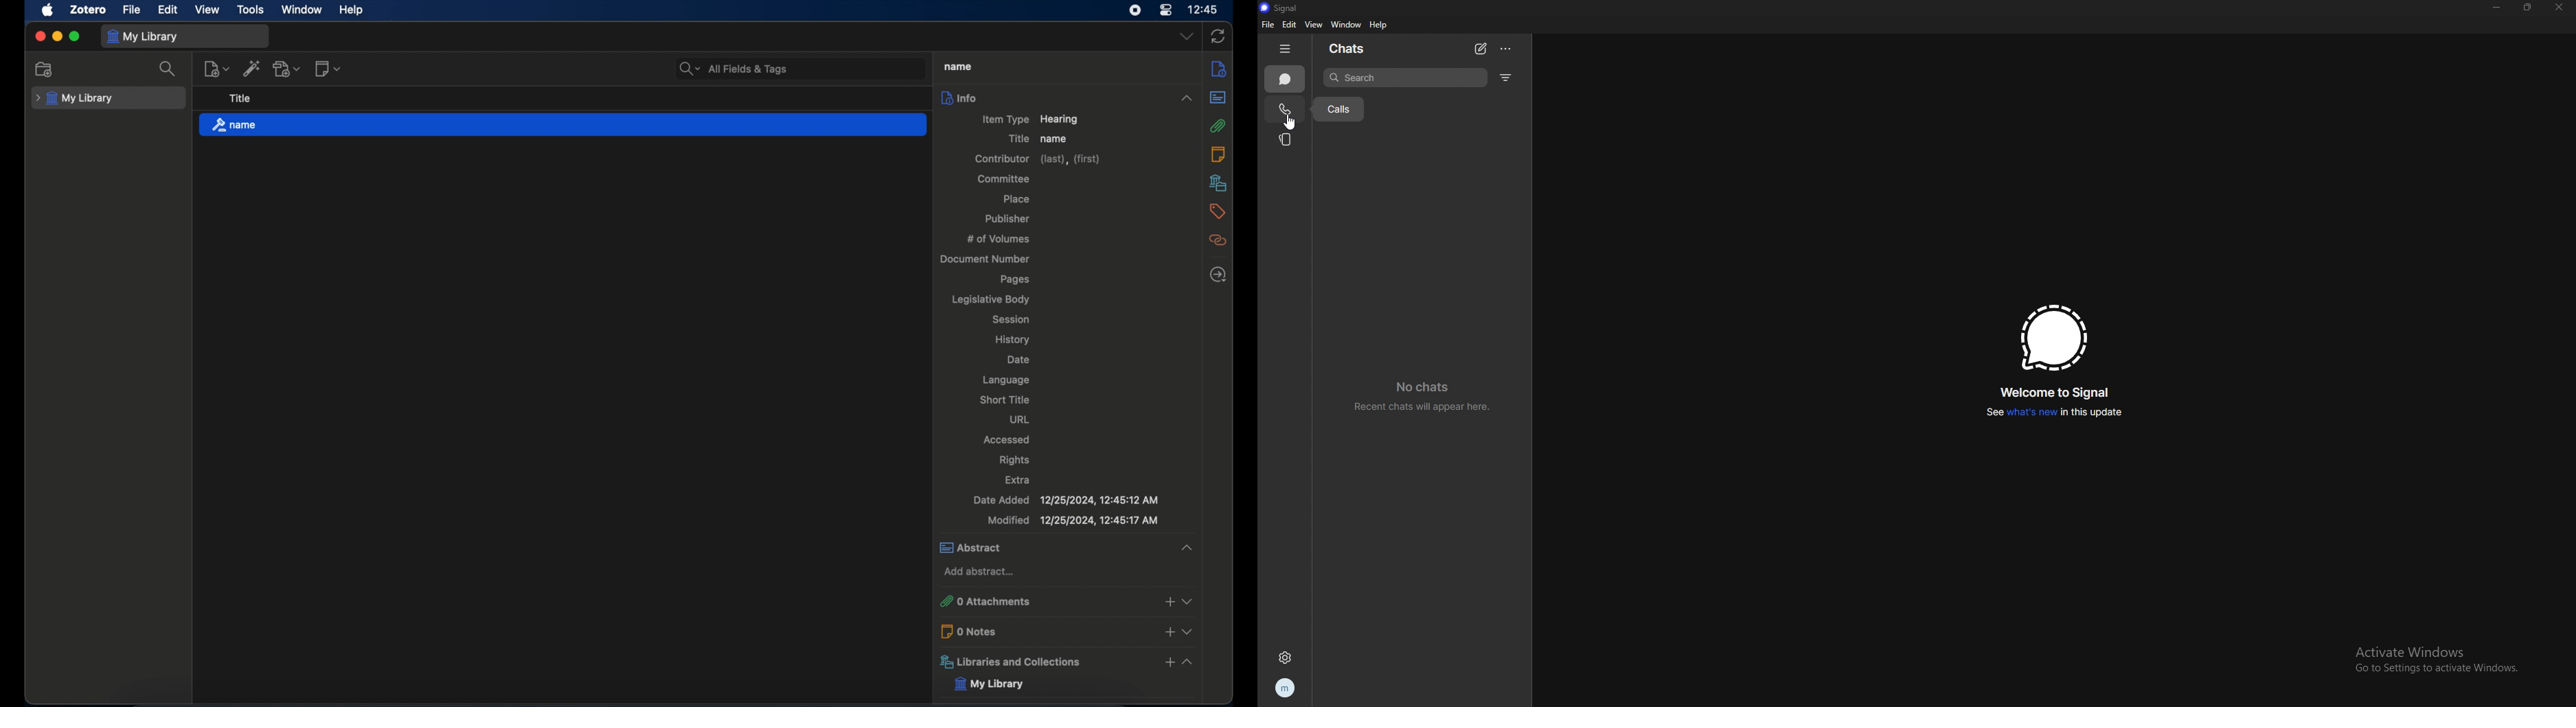  I want to click on title, so click(1017, 138).